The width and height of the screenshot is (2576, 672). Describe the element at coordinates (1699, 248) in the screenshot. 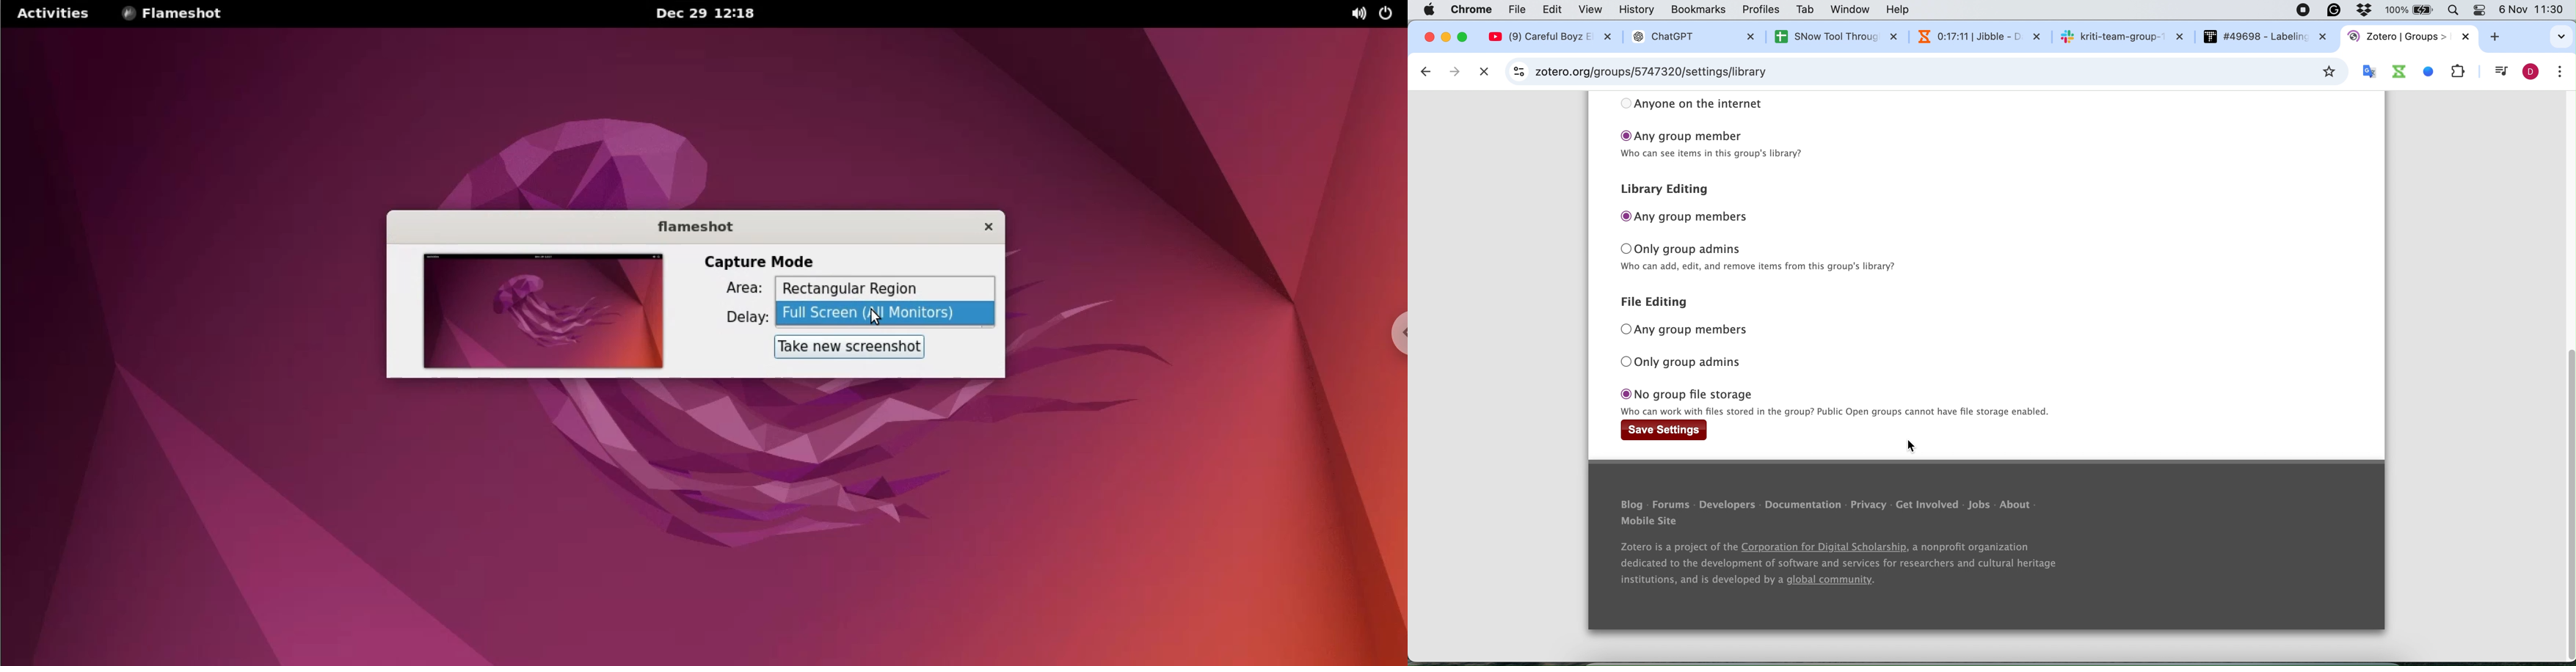

I see `only group admins` at that location.